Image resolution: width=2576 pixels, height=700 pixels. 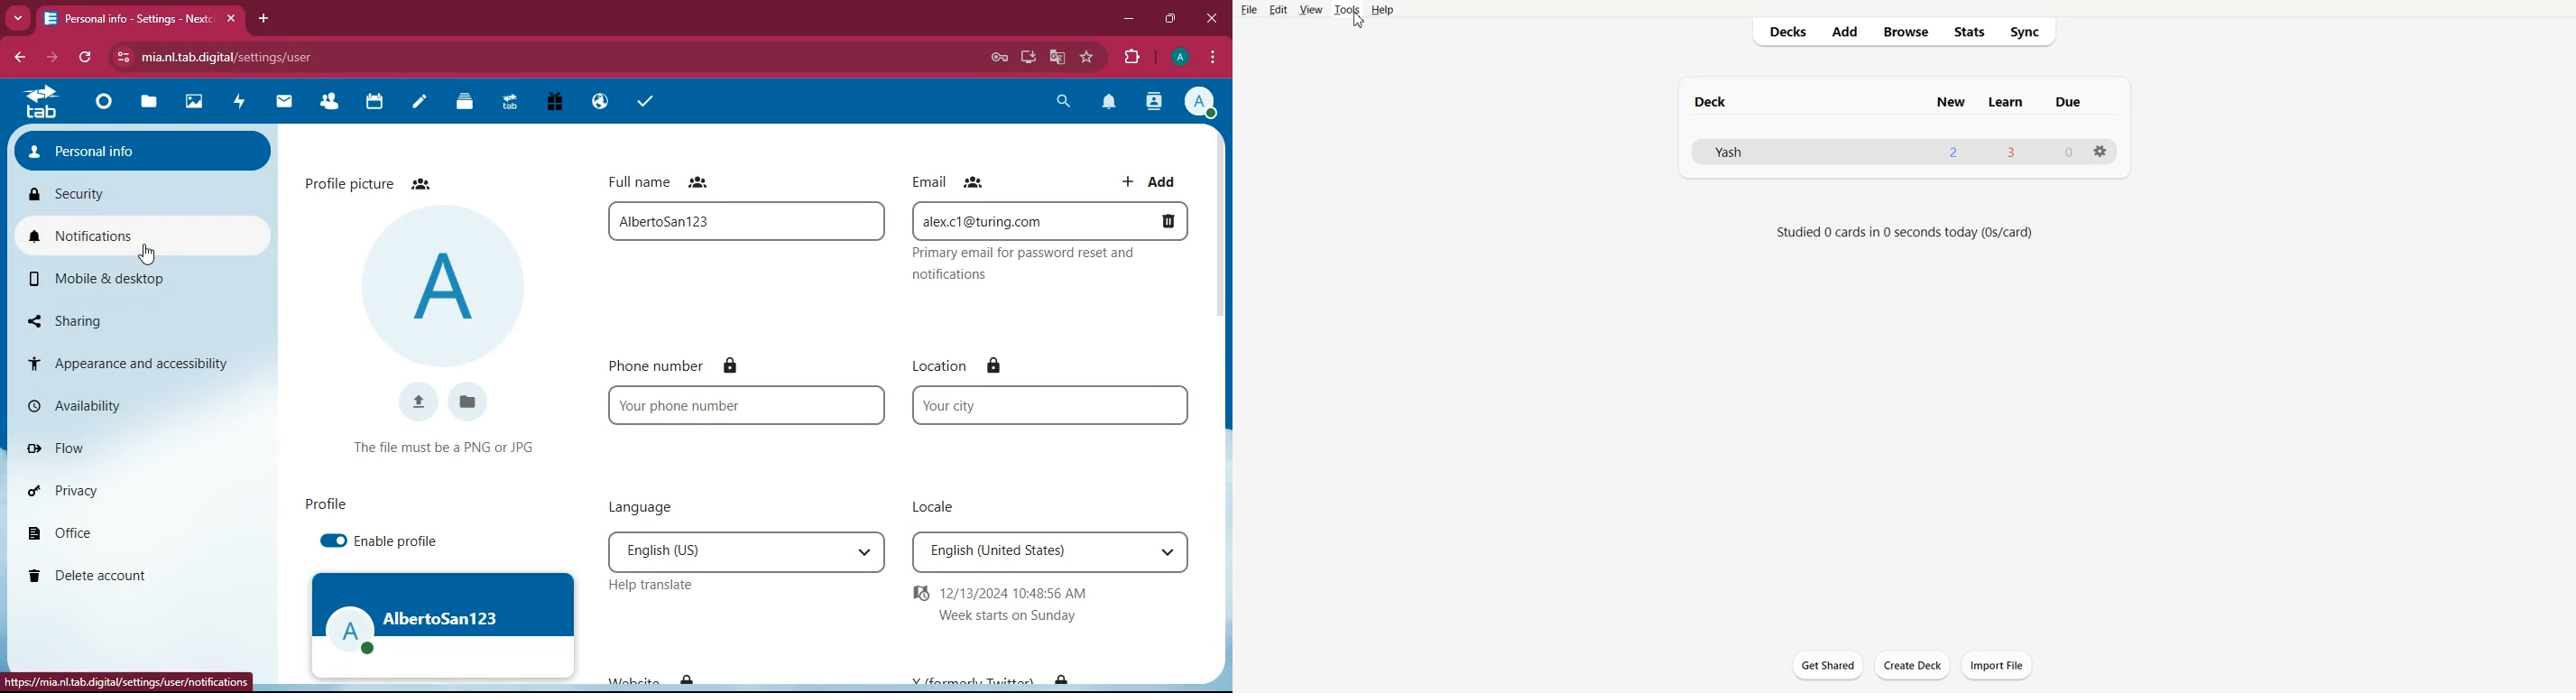 I want to click on refresh, so click(x=87, y=56).